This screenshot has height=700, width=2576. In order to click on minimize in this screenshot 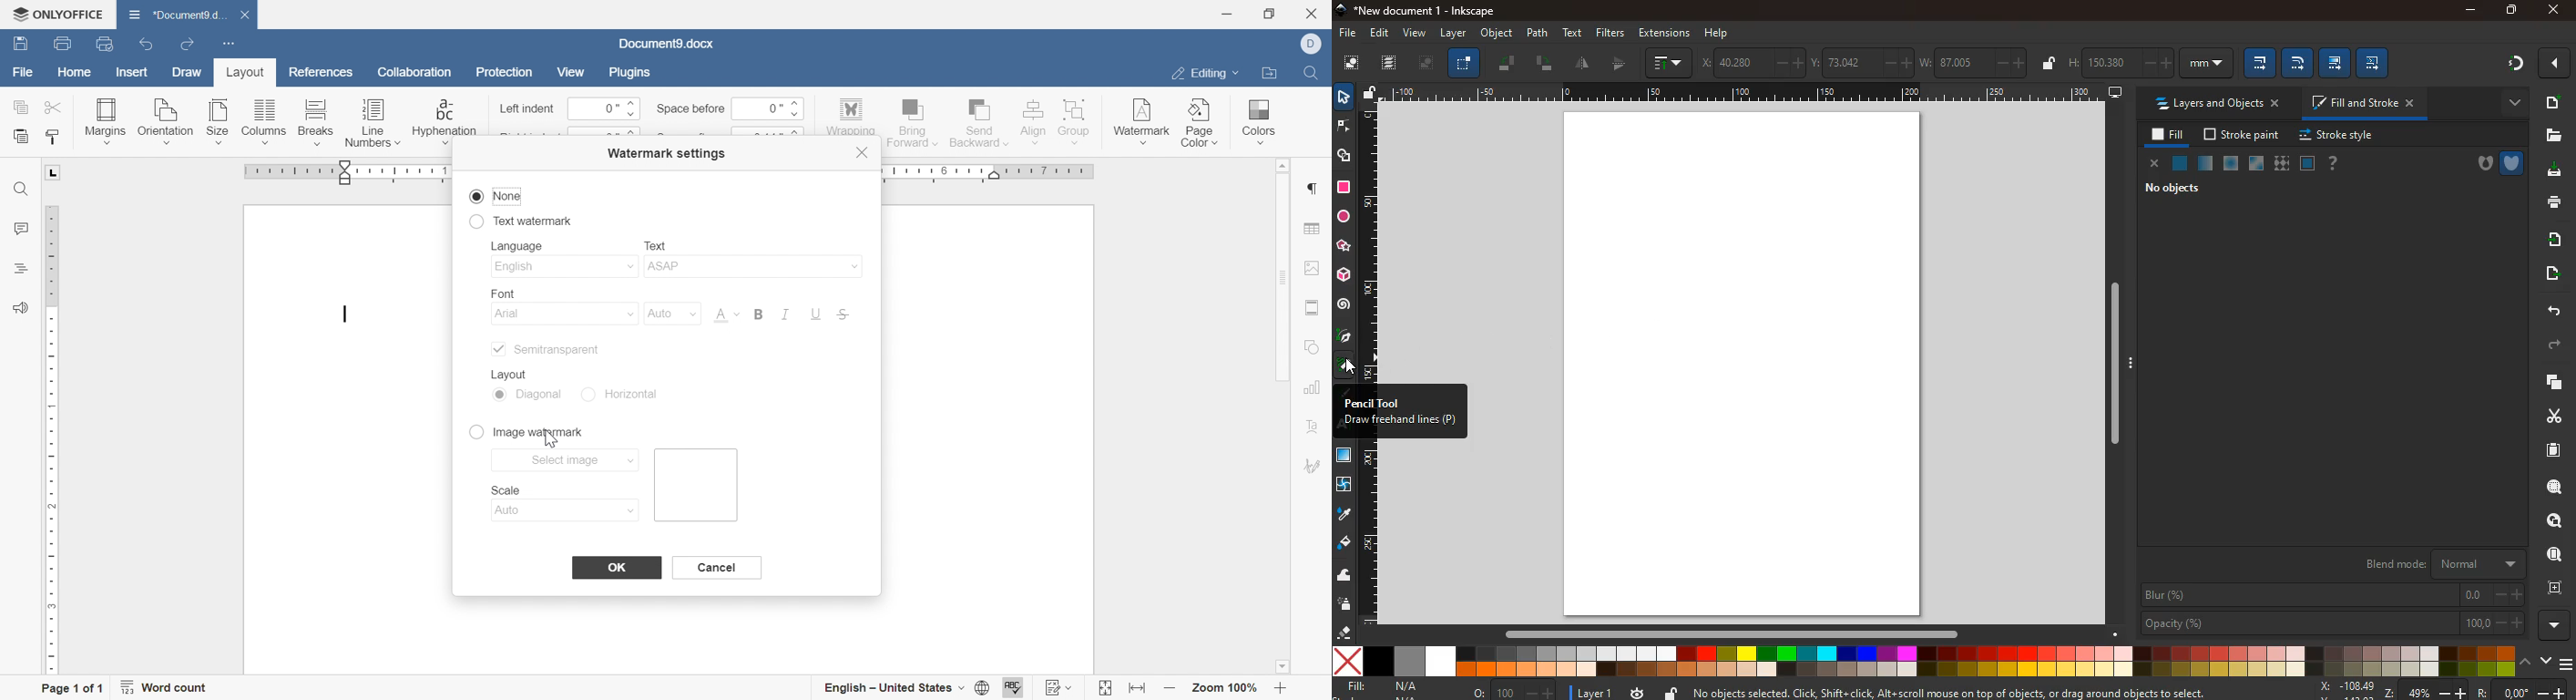, I will do `click(1226, 14)`.